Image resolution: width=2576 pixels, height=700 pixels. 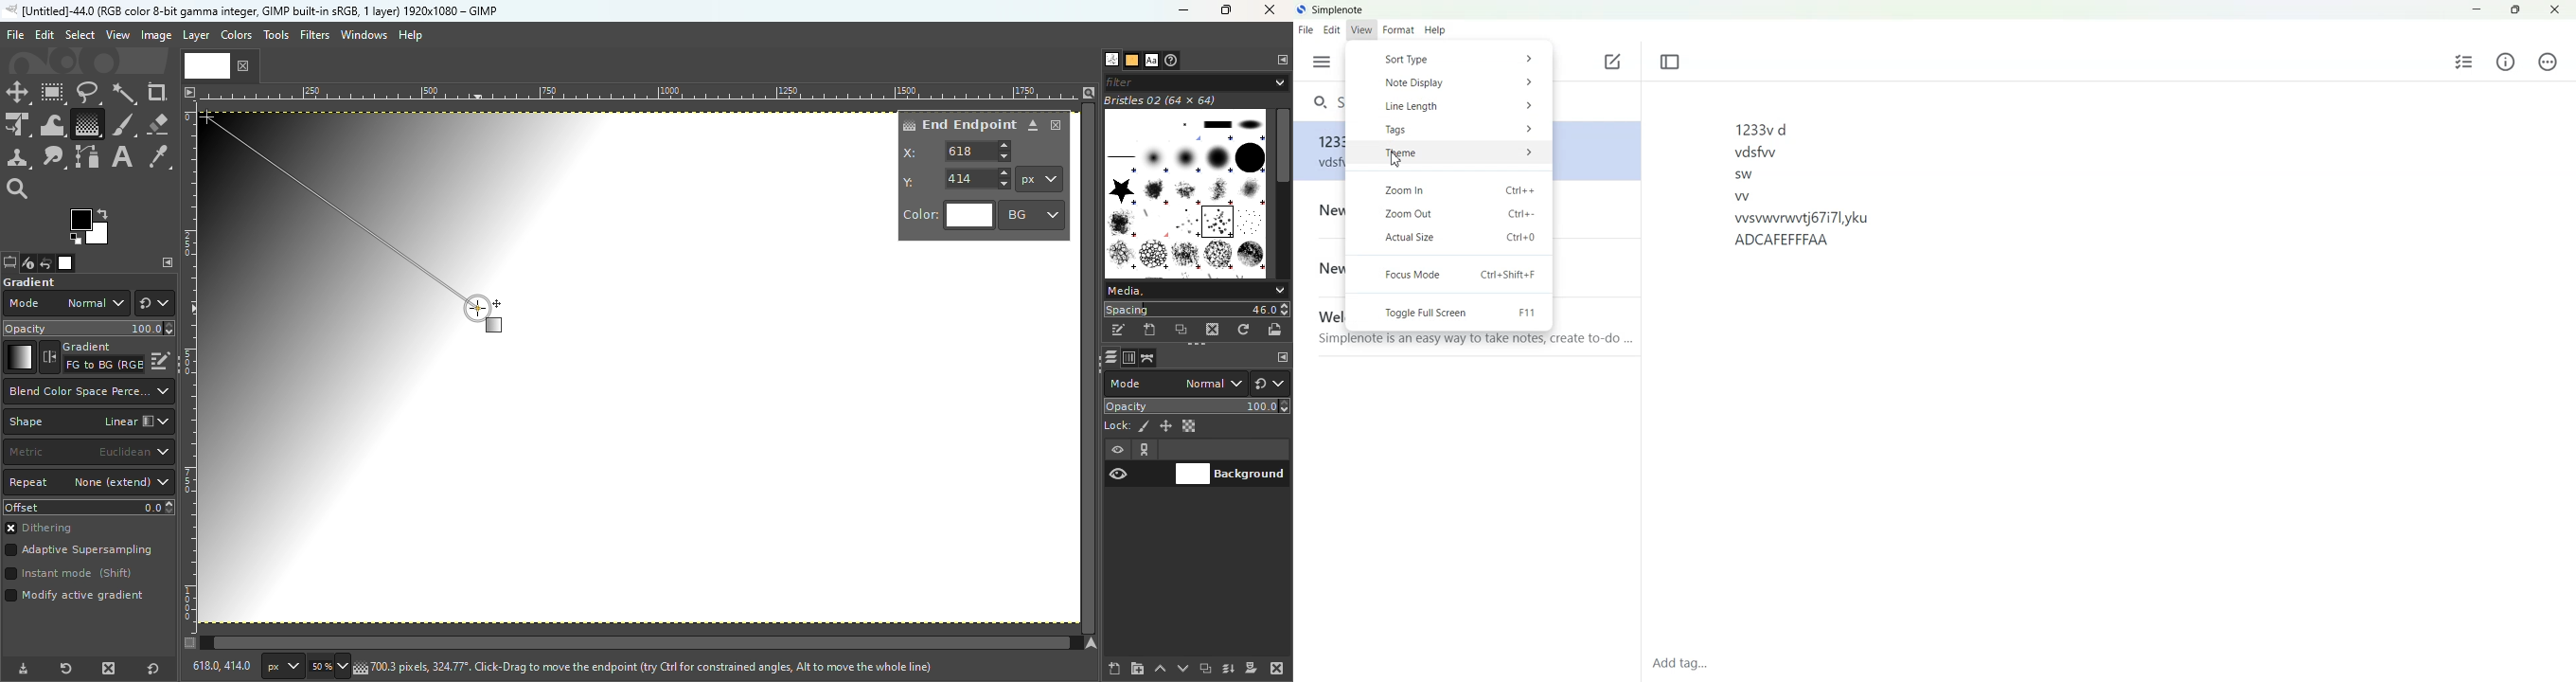 What do you see at coordinates (315, 35) in the screenshot?
I see `Filters` at bounding box center [315, 35].